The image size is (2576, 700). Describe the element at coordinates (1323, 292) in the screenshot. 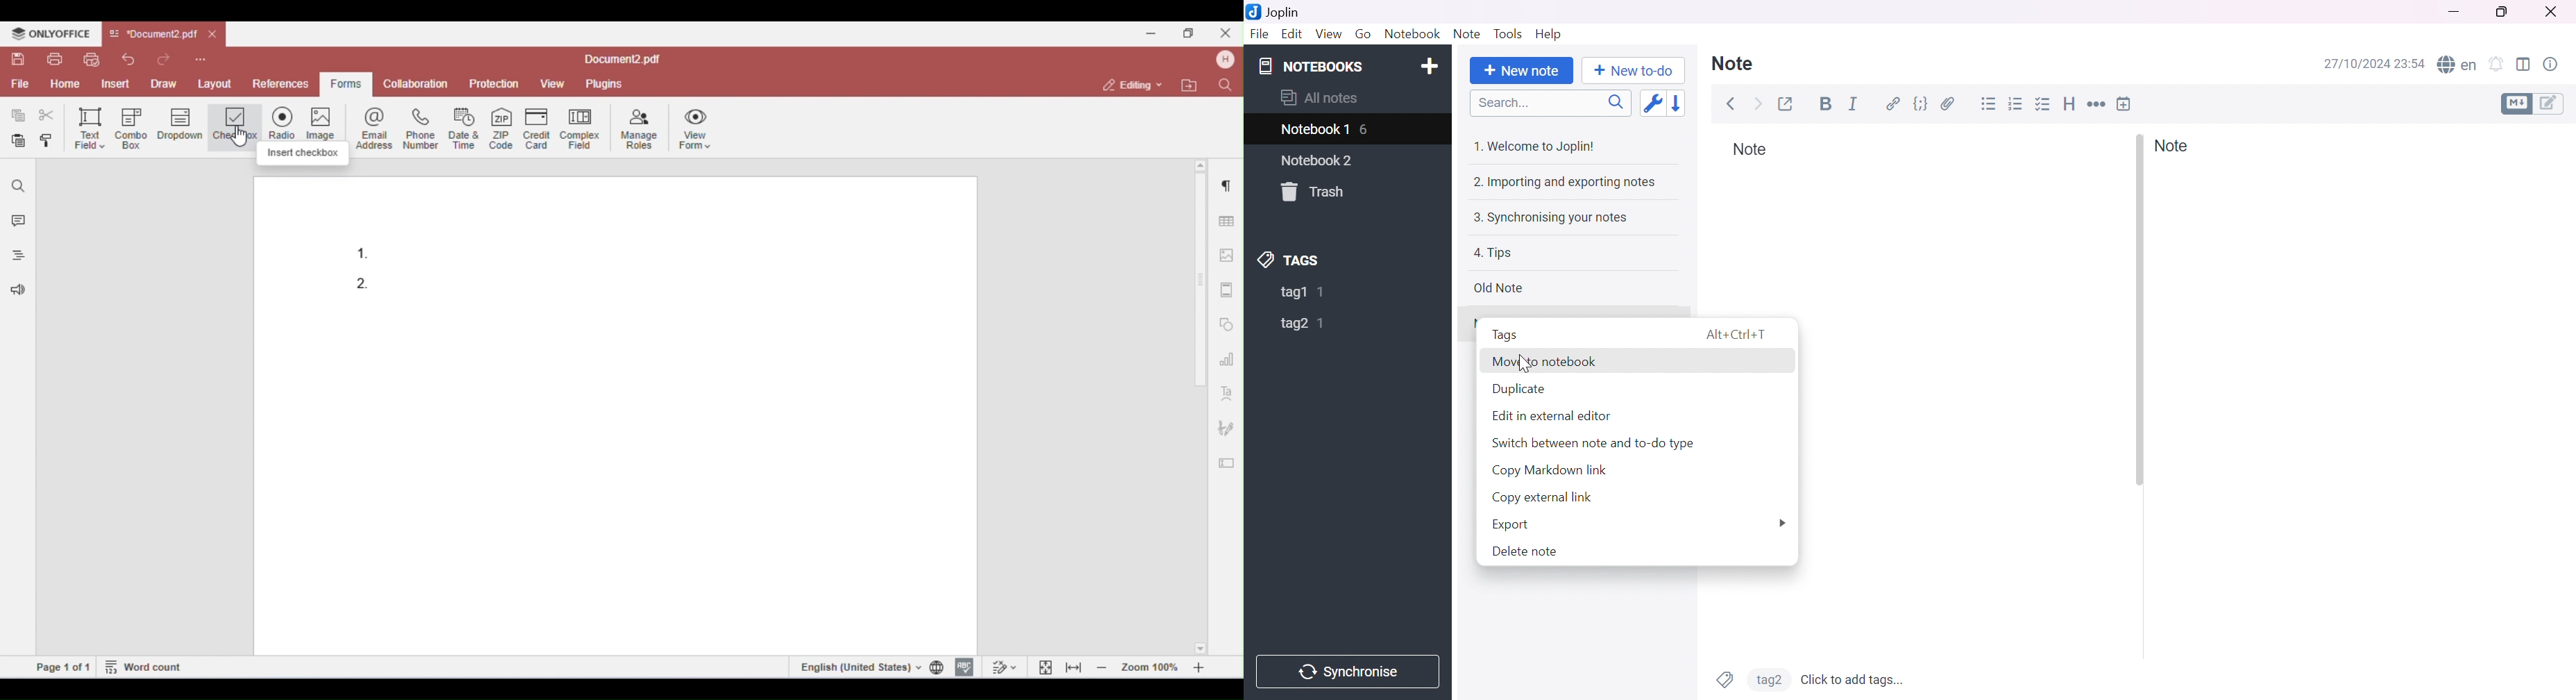

I see `1` at that location.